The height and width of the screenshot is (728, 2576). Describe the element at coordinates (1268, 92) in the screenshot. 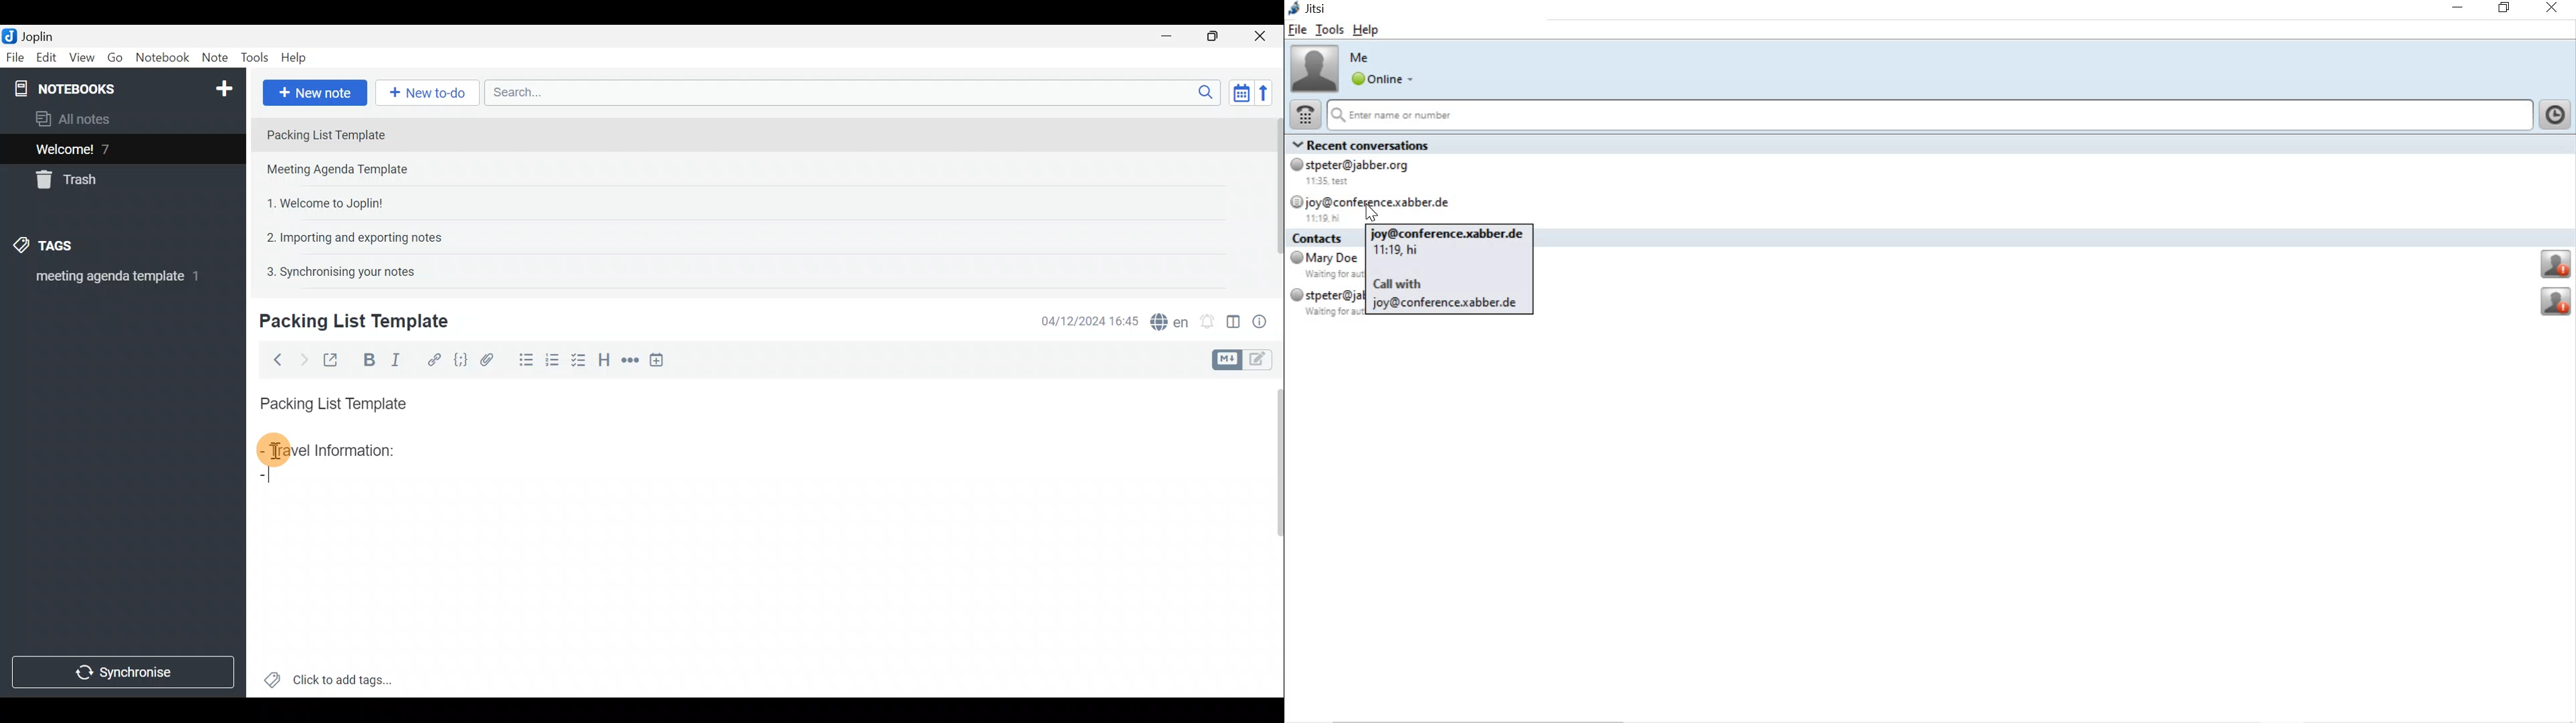

I see `Reverse sort order` at that location.